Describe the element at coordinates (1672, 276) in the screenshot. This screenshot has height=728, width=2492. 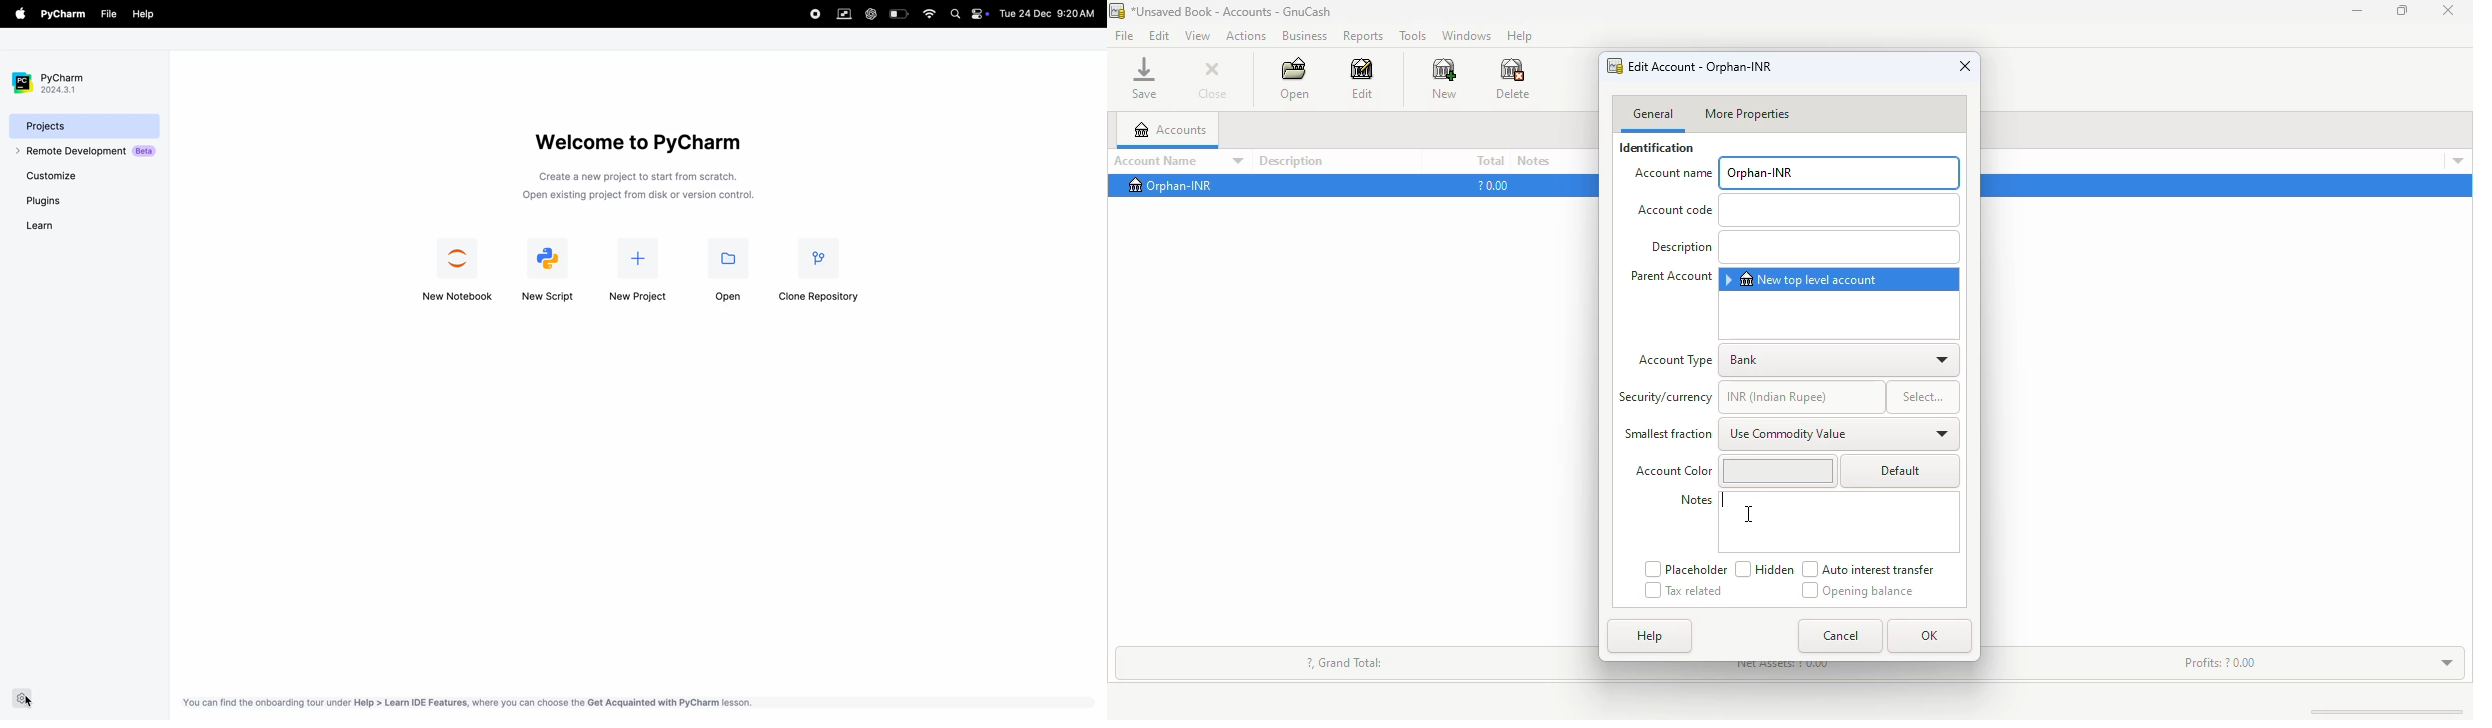
I see `parents account` at that location.